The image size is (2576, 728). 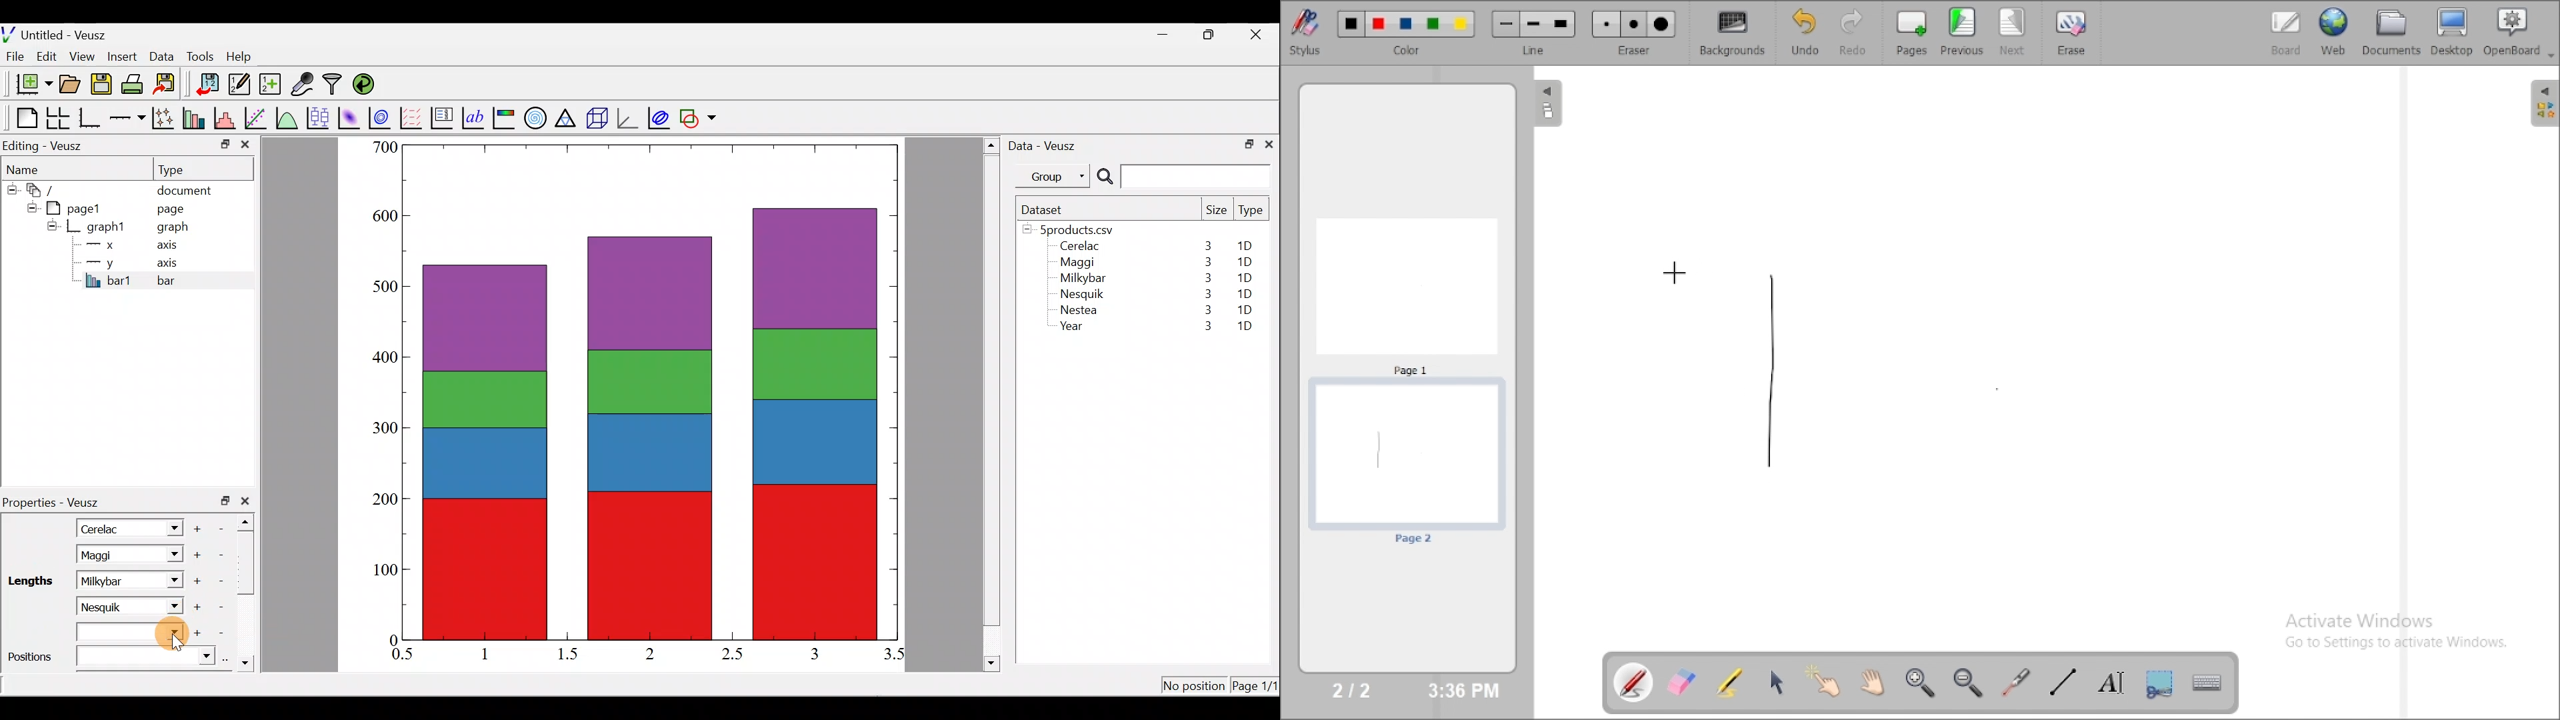 I want to click on bar, so click(x=188, y=280).